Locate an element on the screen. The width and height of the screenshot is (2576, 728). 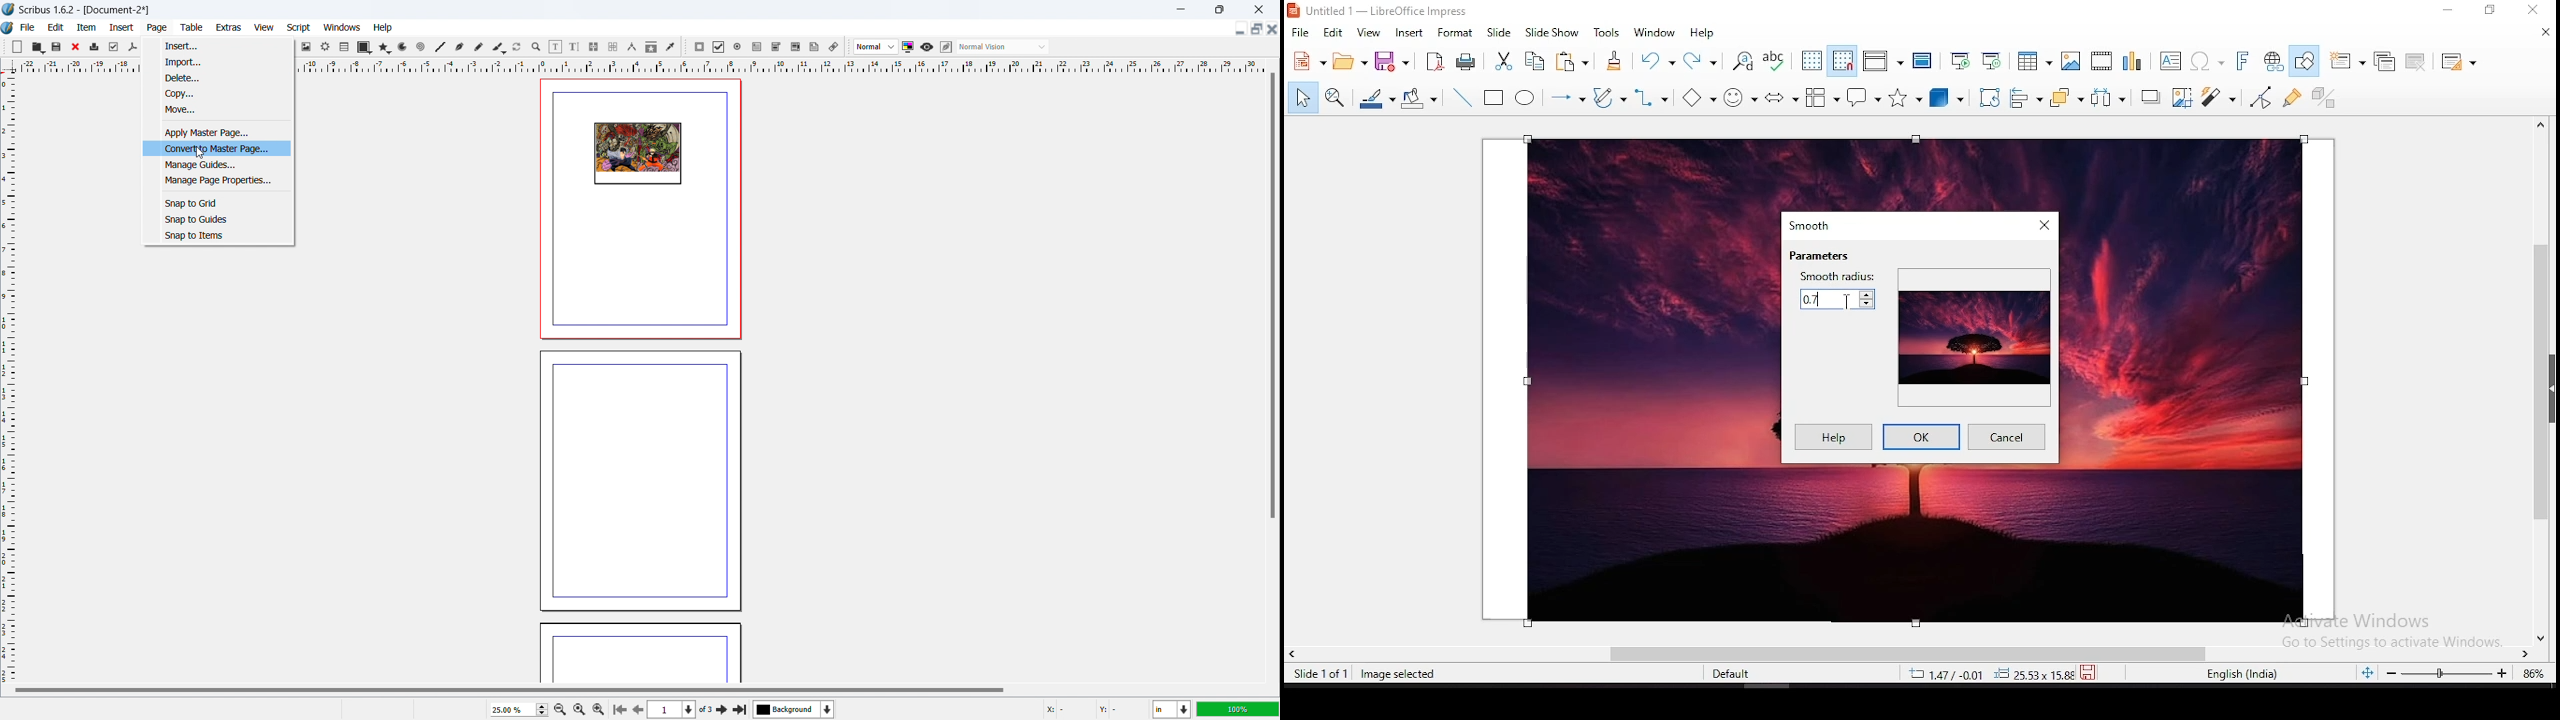
arrange is located at coordinates (2065, 98).